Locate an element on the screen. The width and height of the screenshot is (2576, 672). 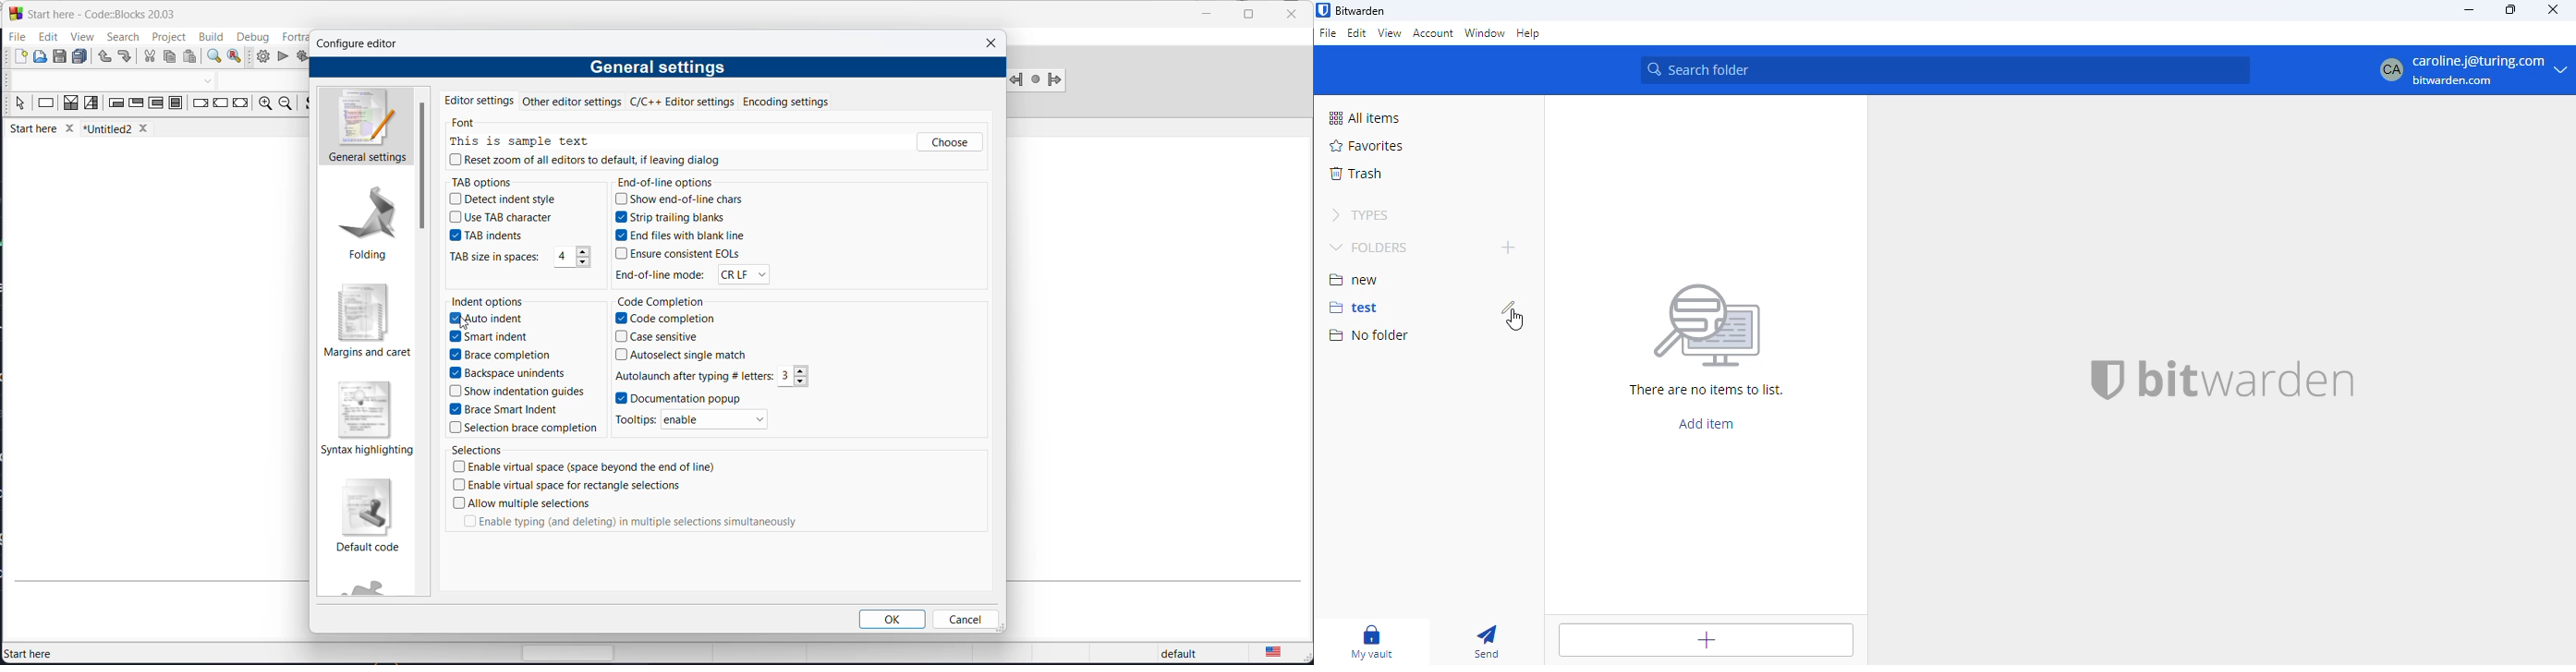
default is located at coordinates (1180, 650).